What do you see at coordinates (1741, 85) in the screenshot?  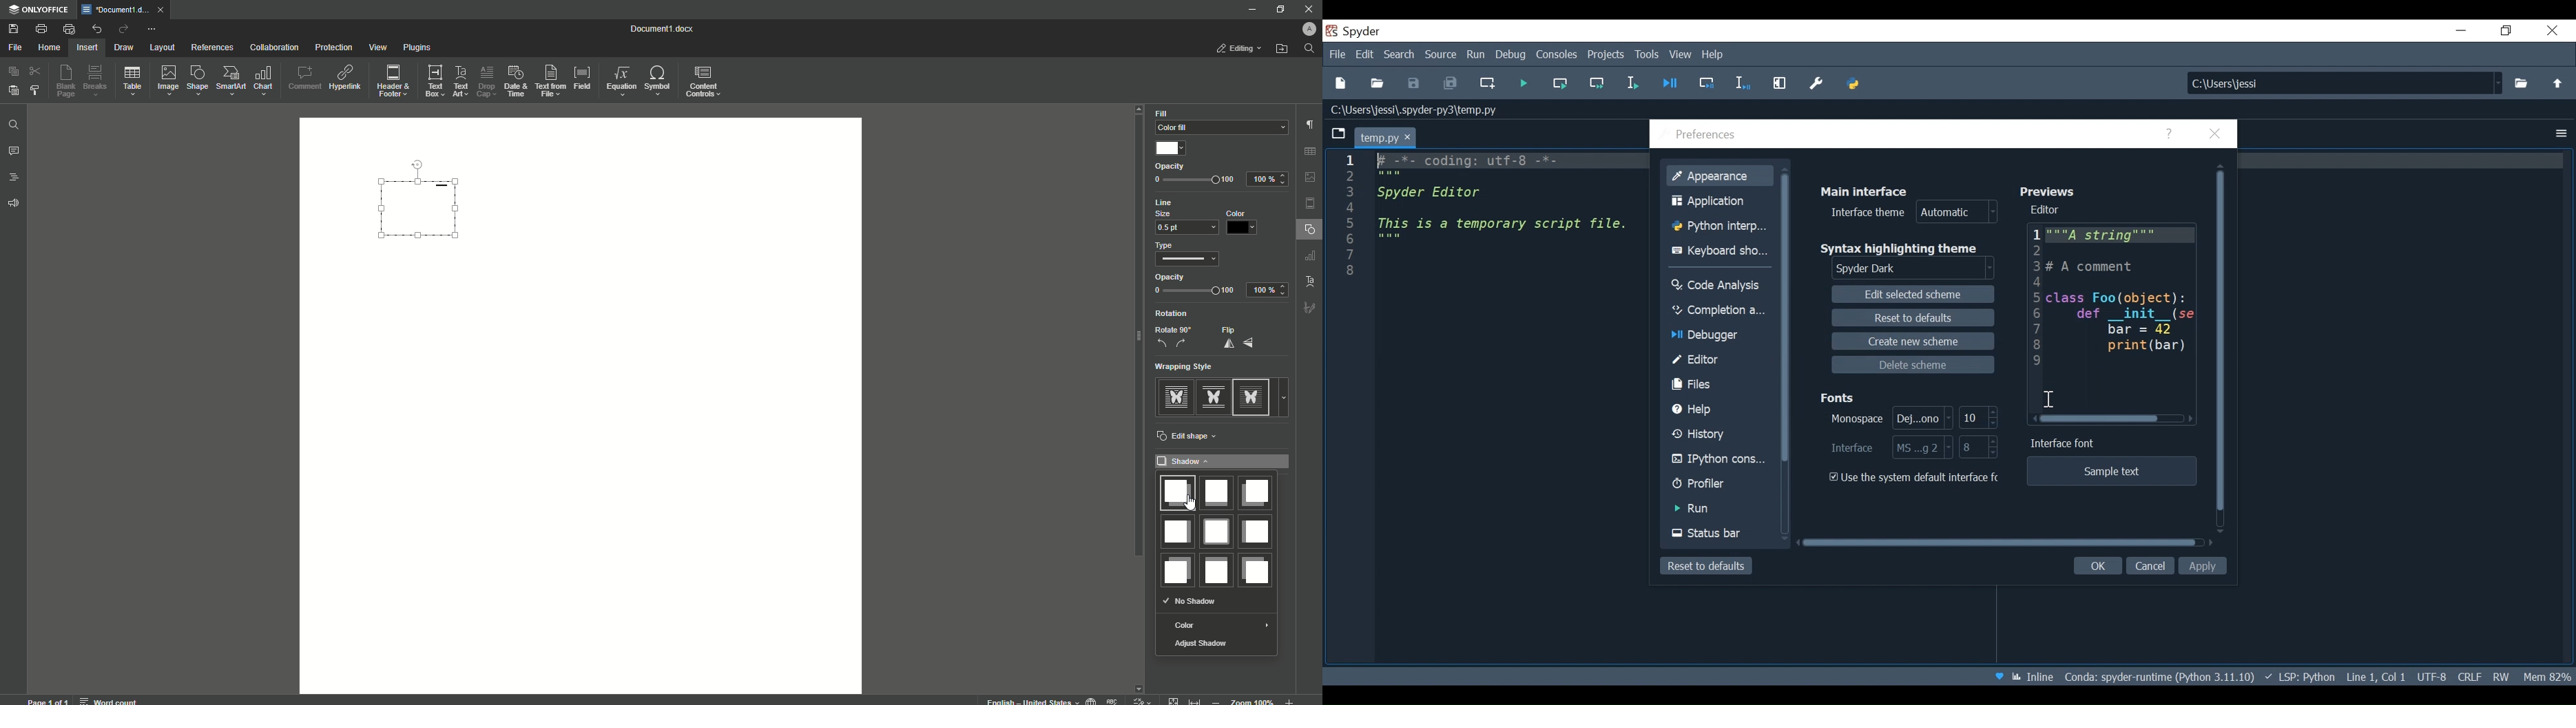 I see `Debug selection or current line` at bounding box center [1741, 85].